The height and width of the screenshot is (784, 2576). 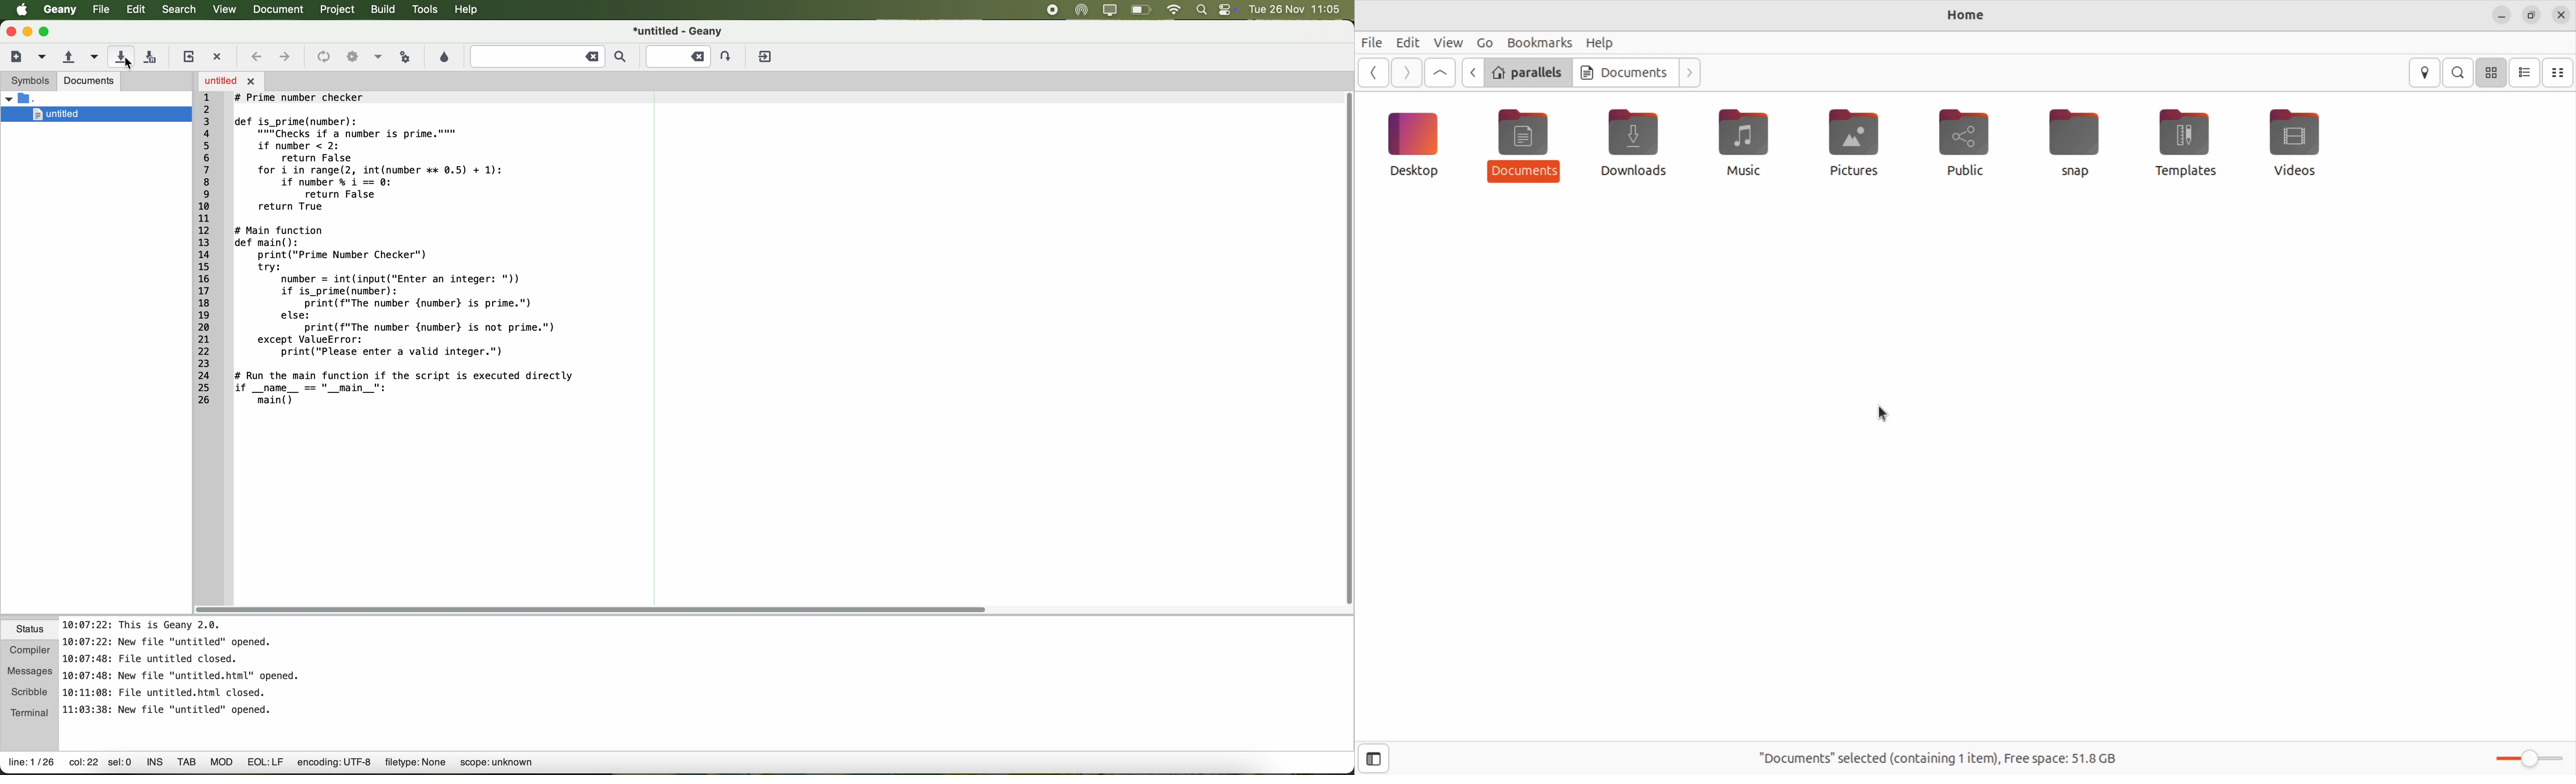 What do you see at coordinates (2526, 71) in the screenshot?
I see `list view` at bounding box center [2526, 71].